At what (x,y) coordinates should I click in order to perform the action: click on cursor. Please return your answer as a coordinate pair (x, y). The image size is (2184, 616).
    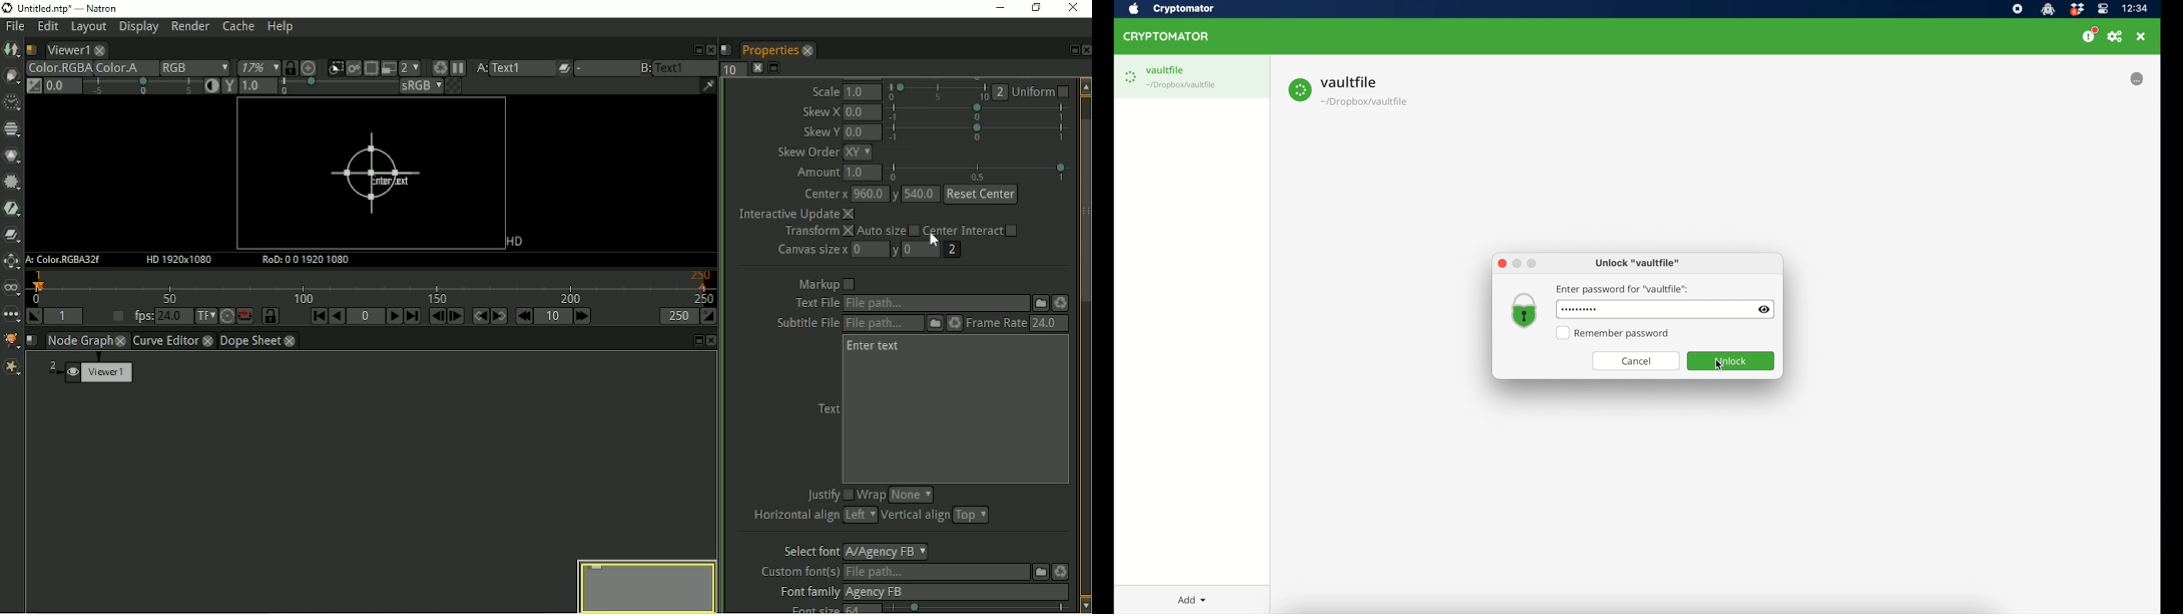
    Looking at the image, I should click on (934, 240).